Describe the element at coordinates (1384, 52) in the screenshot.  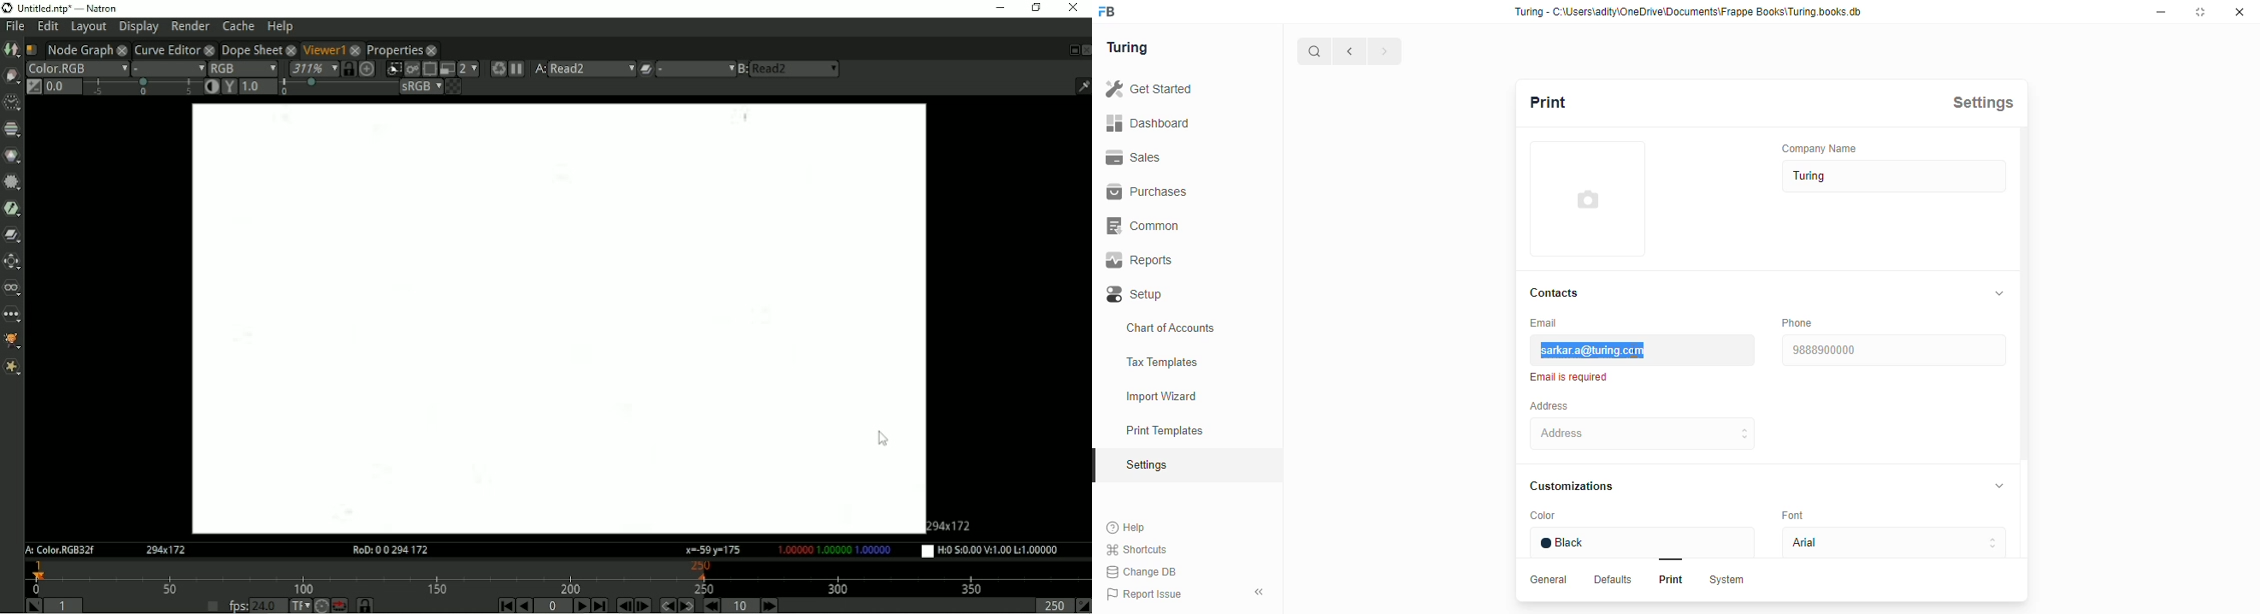
I see `forward` at that location.